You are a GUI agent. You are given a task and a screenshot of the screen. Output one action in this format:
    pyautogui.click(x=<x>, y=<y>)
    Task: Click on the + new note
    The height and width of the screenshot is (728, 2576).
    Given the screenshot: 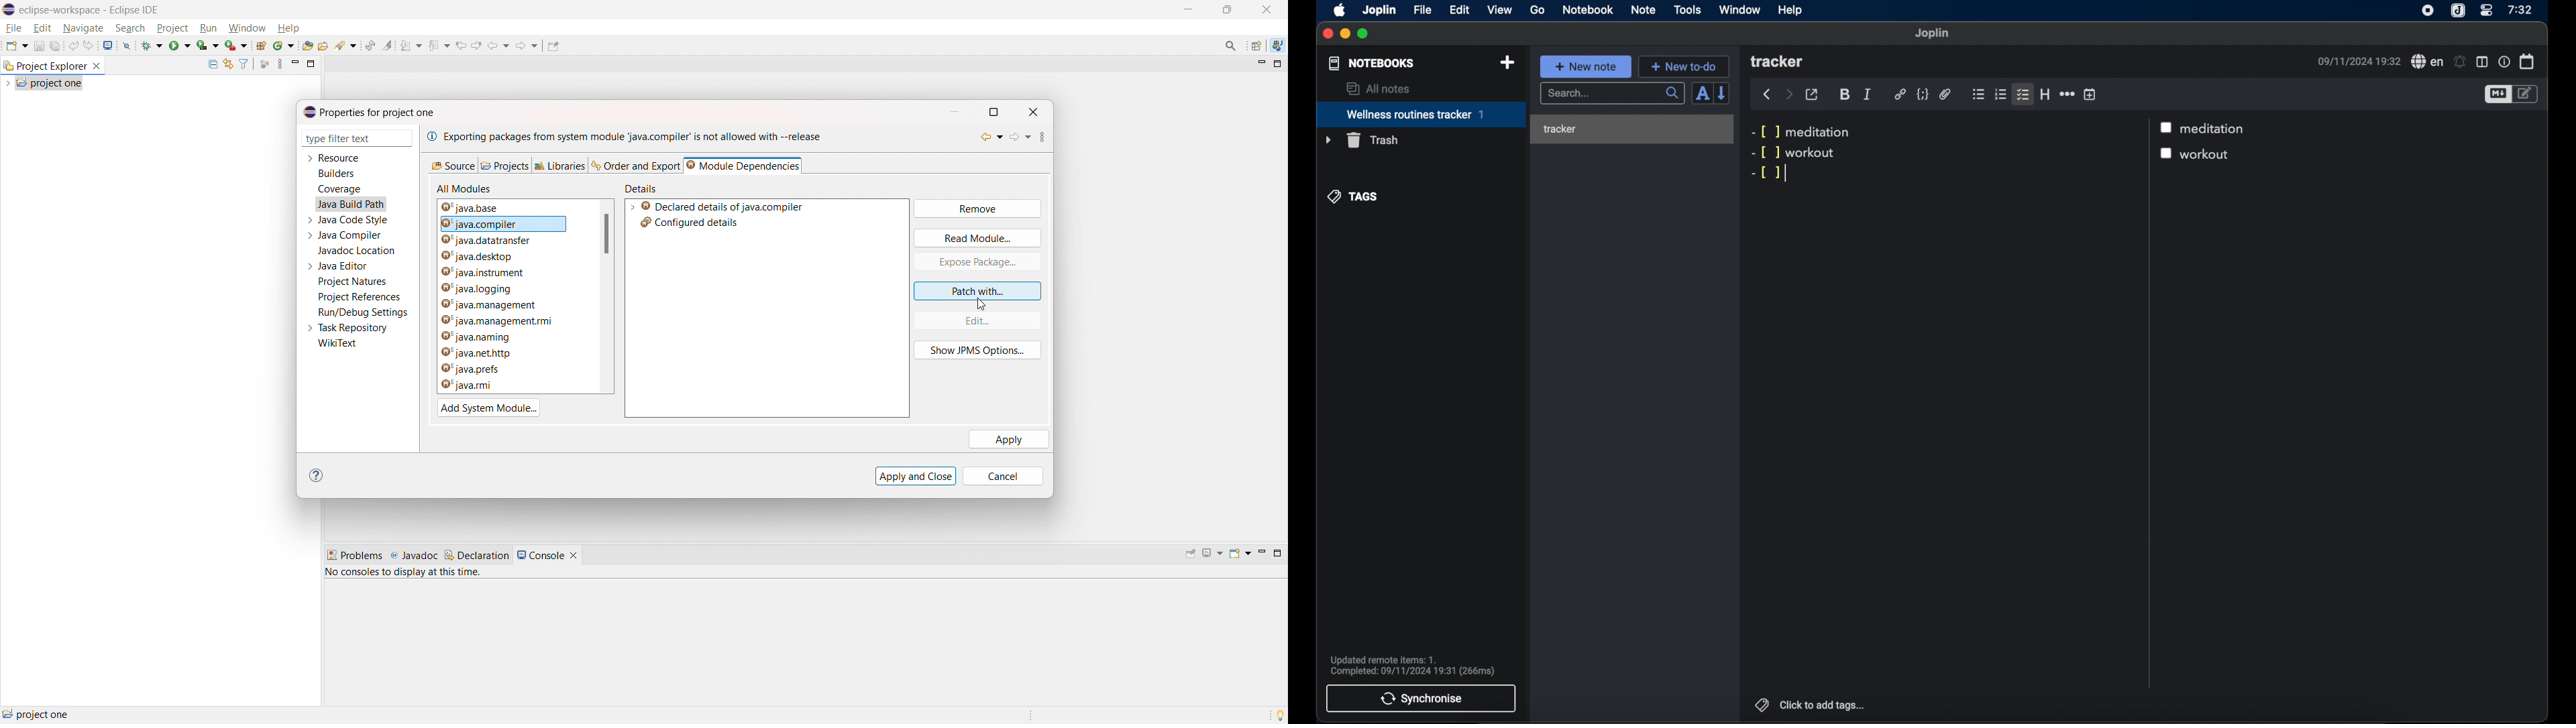 What is the action you would take?
    pyautogui.click(x=1586, y=66)
    